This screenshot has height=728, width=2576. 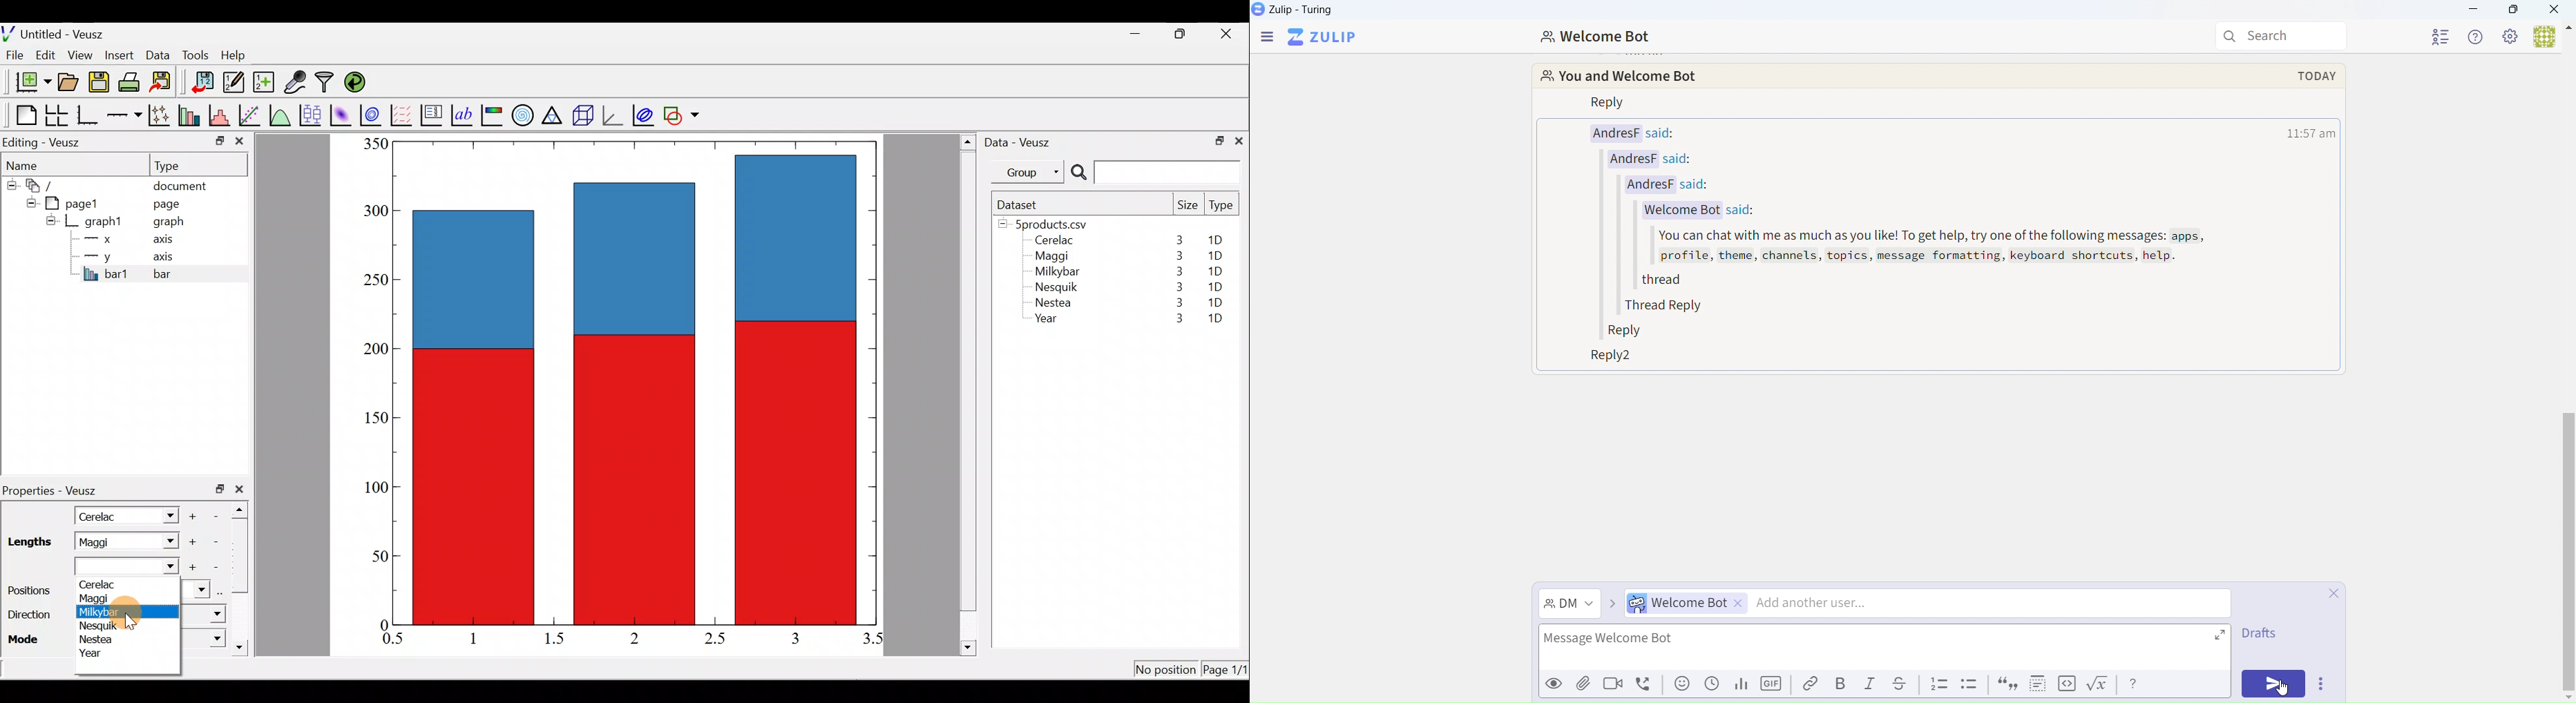 I want to click on Histogram of a dataset, so click(x=223, y=116).